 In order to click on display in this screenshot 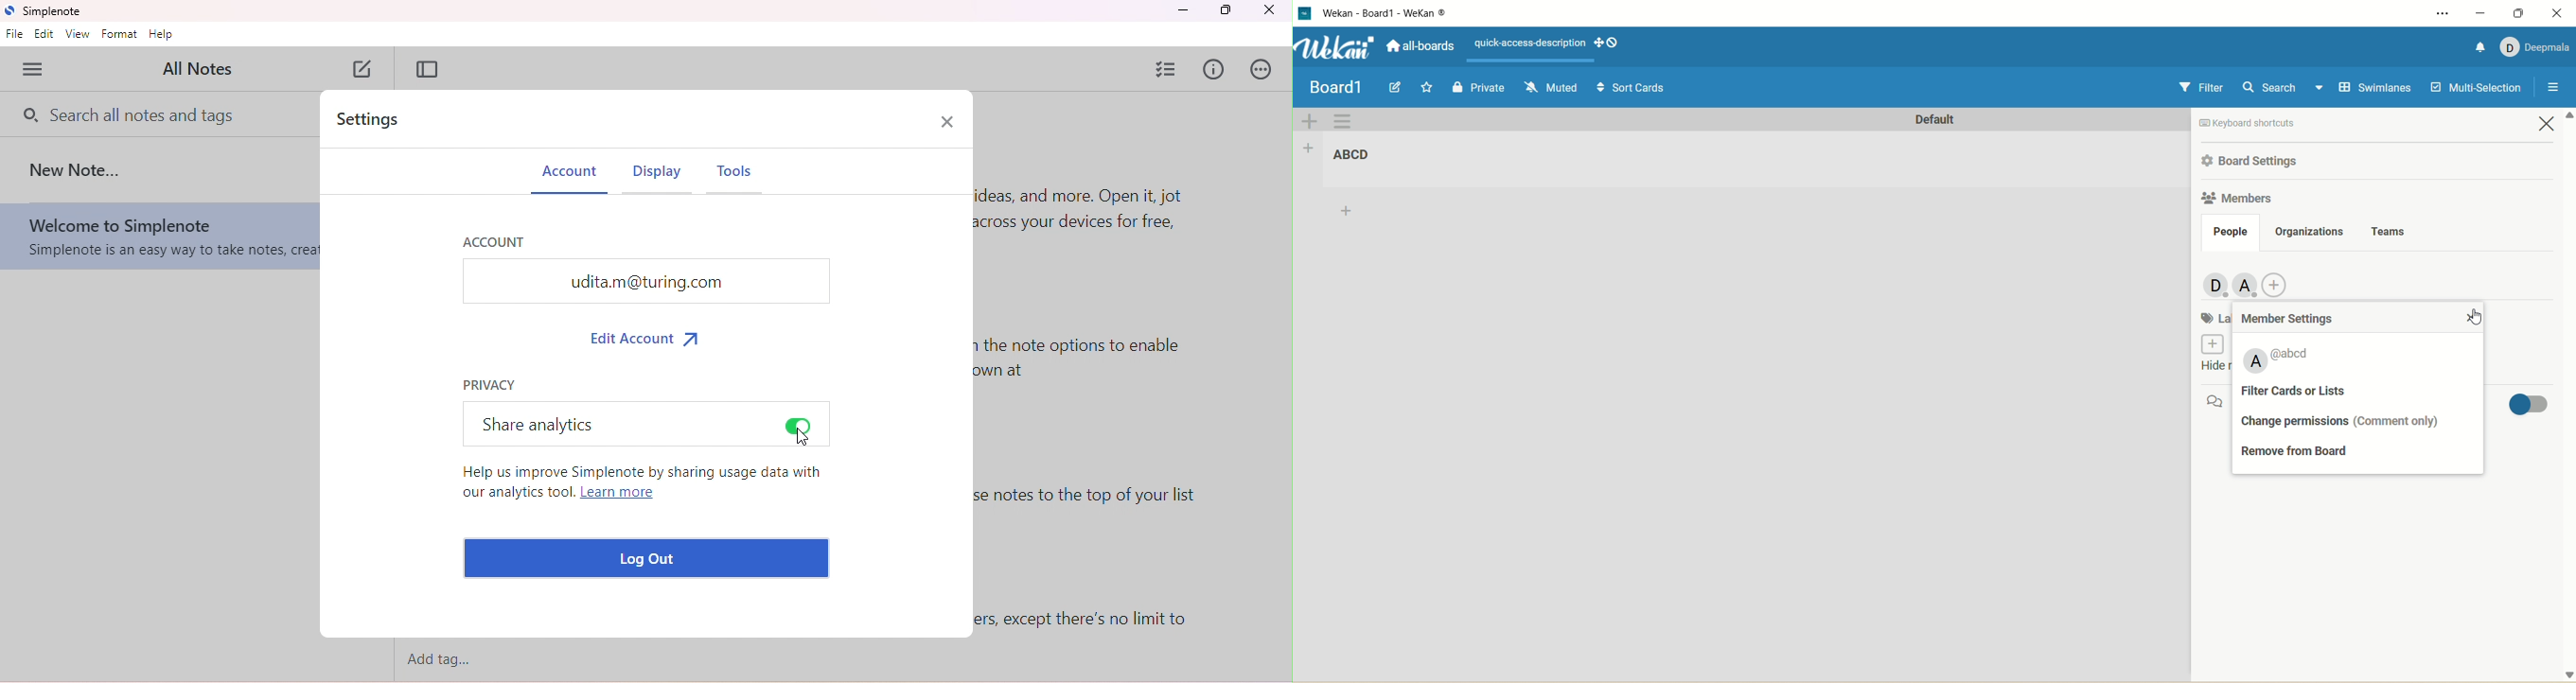, I will do `click(658, 177)`.